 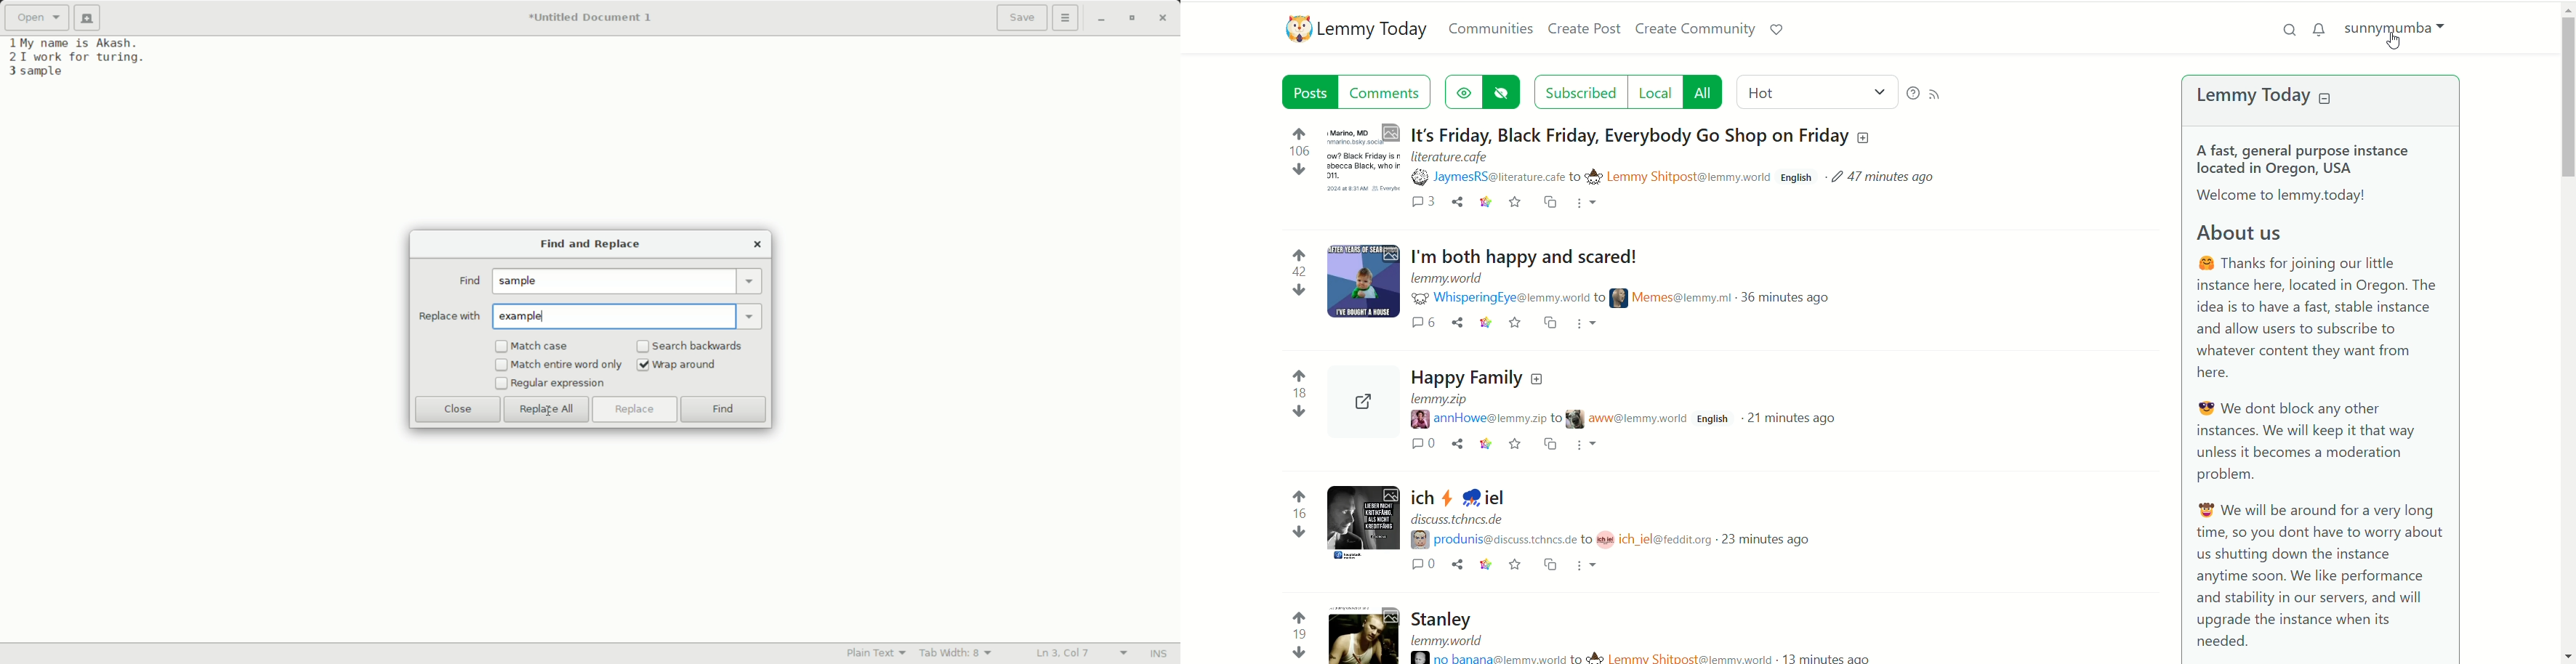 I want to click on post, so click(x=1649, y=157).